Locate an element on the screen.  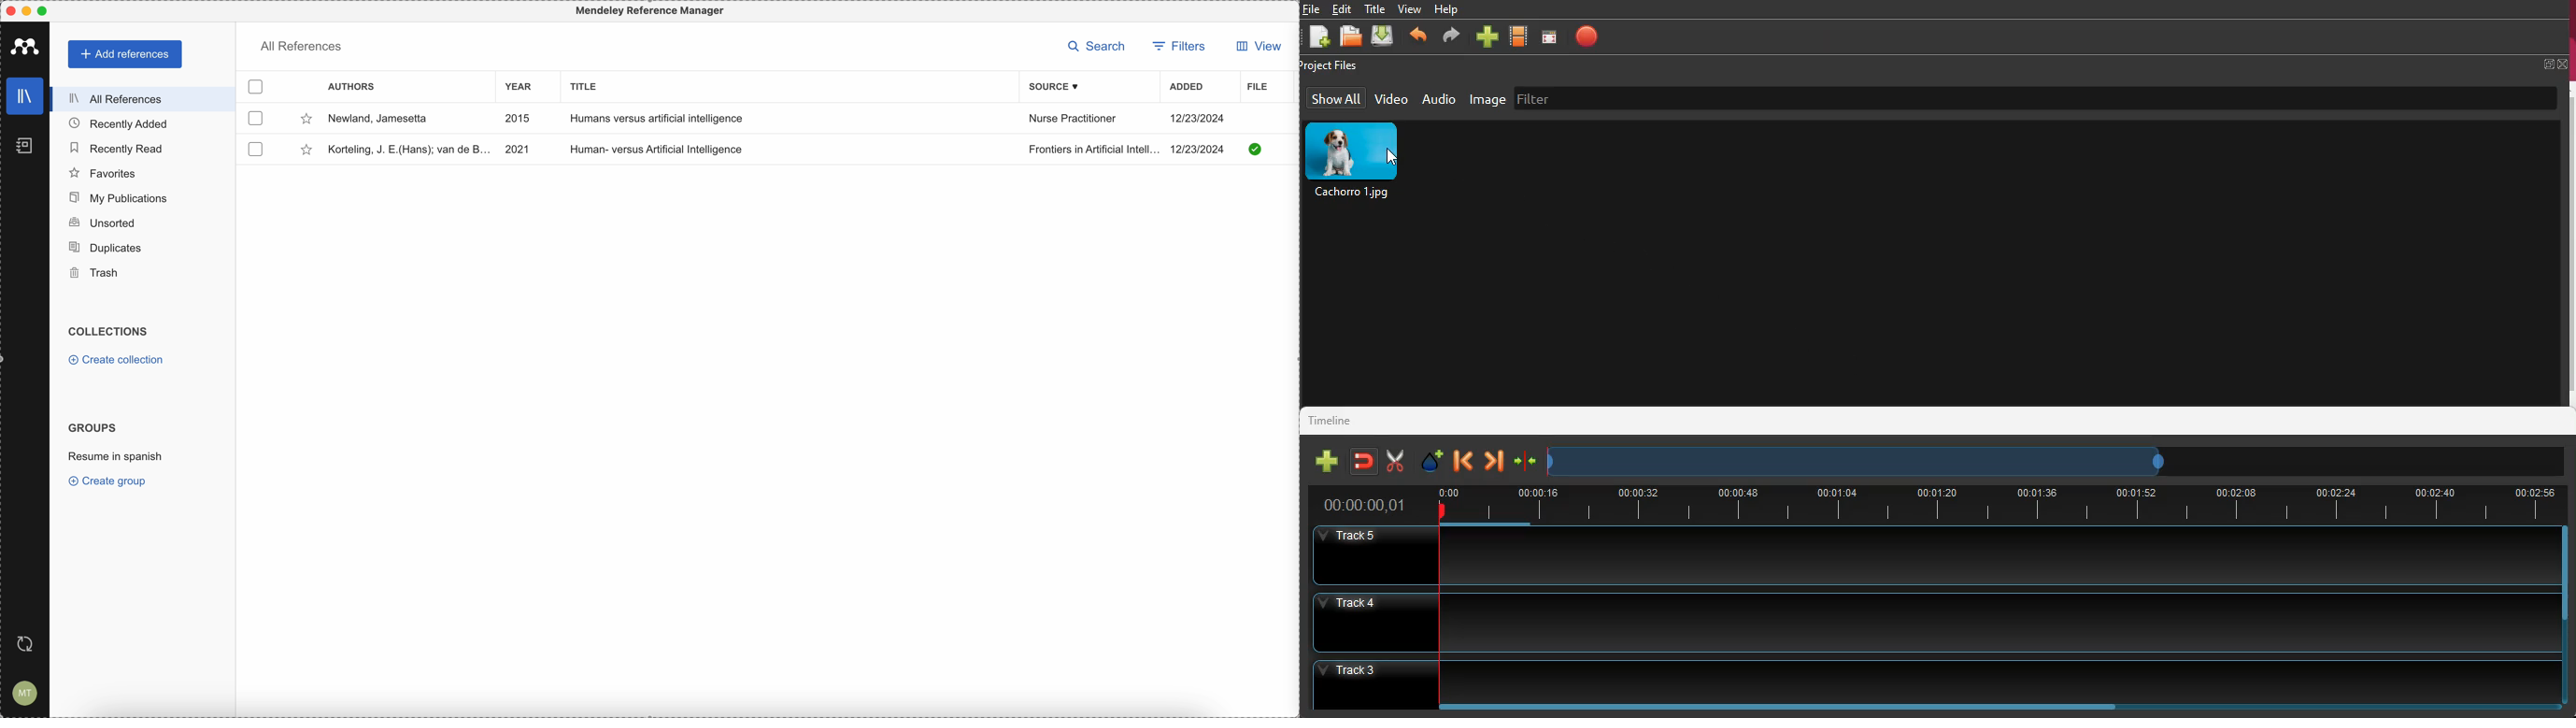
track5 is located at coordinates (1927, 558).